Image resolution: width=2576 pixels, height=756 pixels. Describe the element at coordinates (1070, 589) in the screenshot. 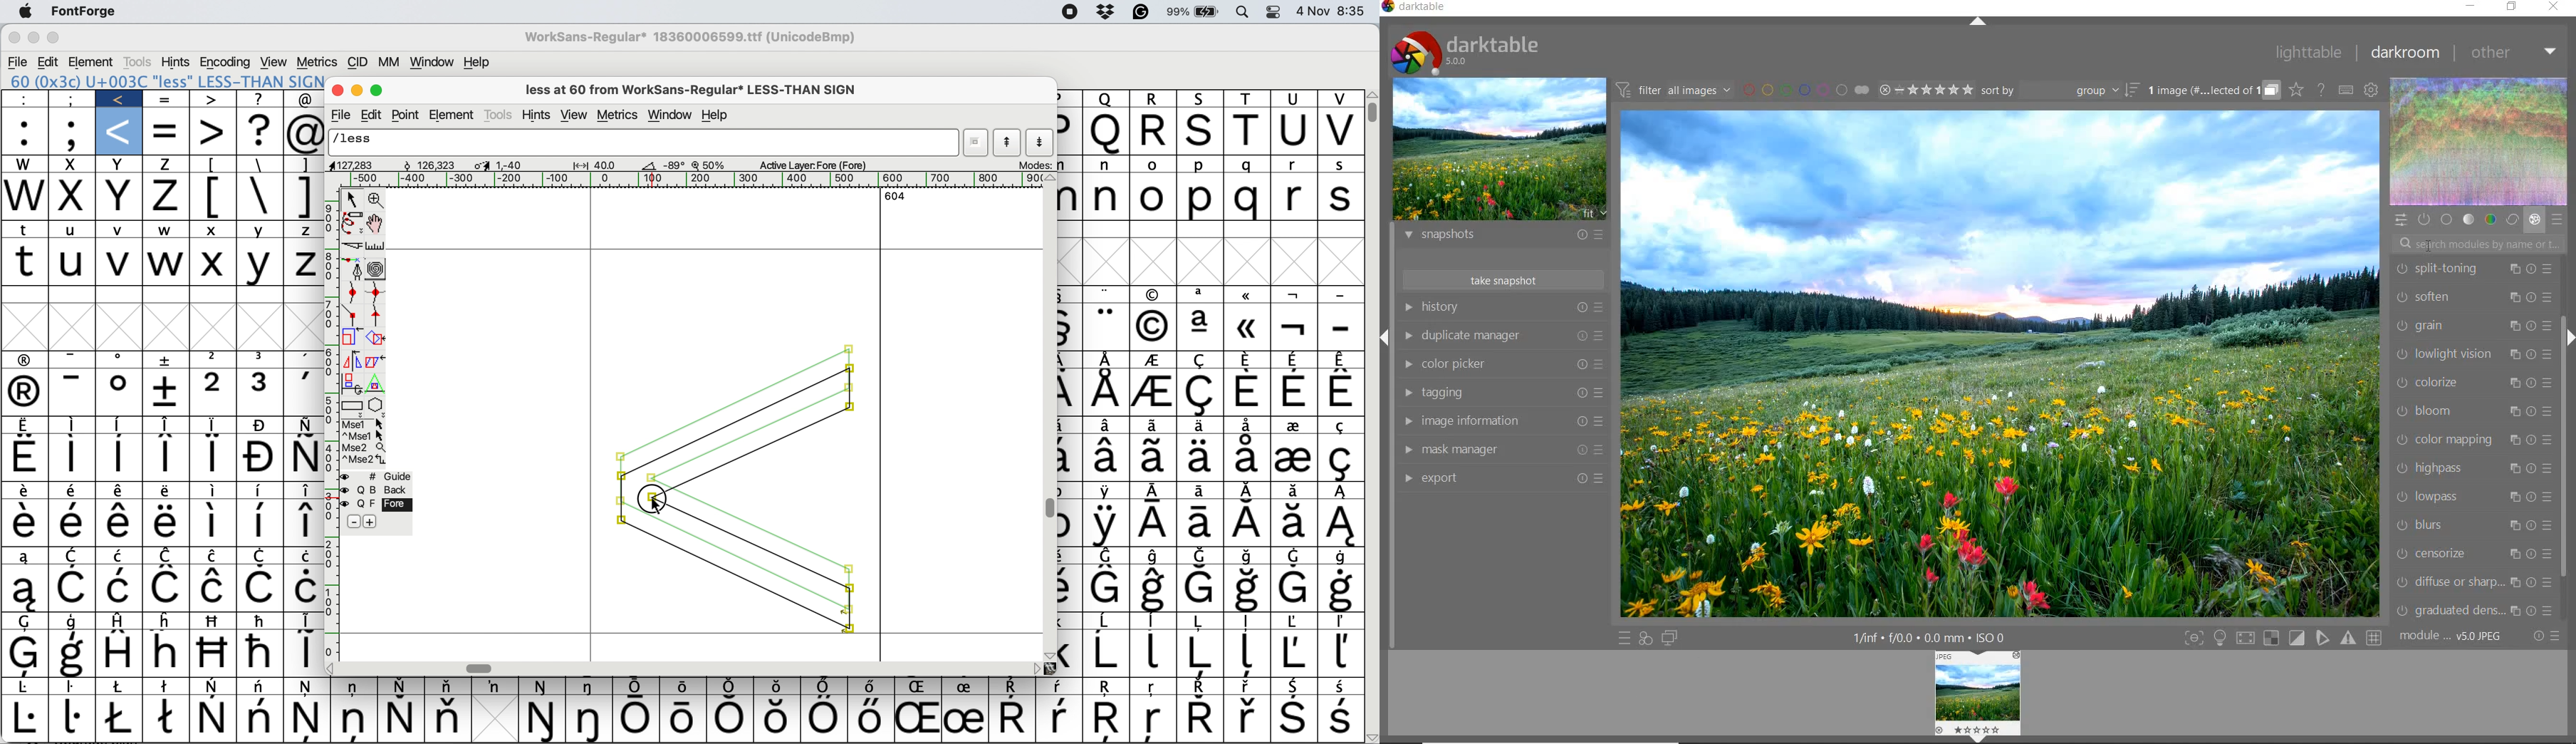

I see `Symbol` at that location.